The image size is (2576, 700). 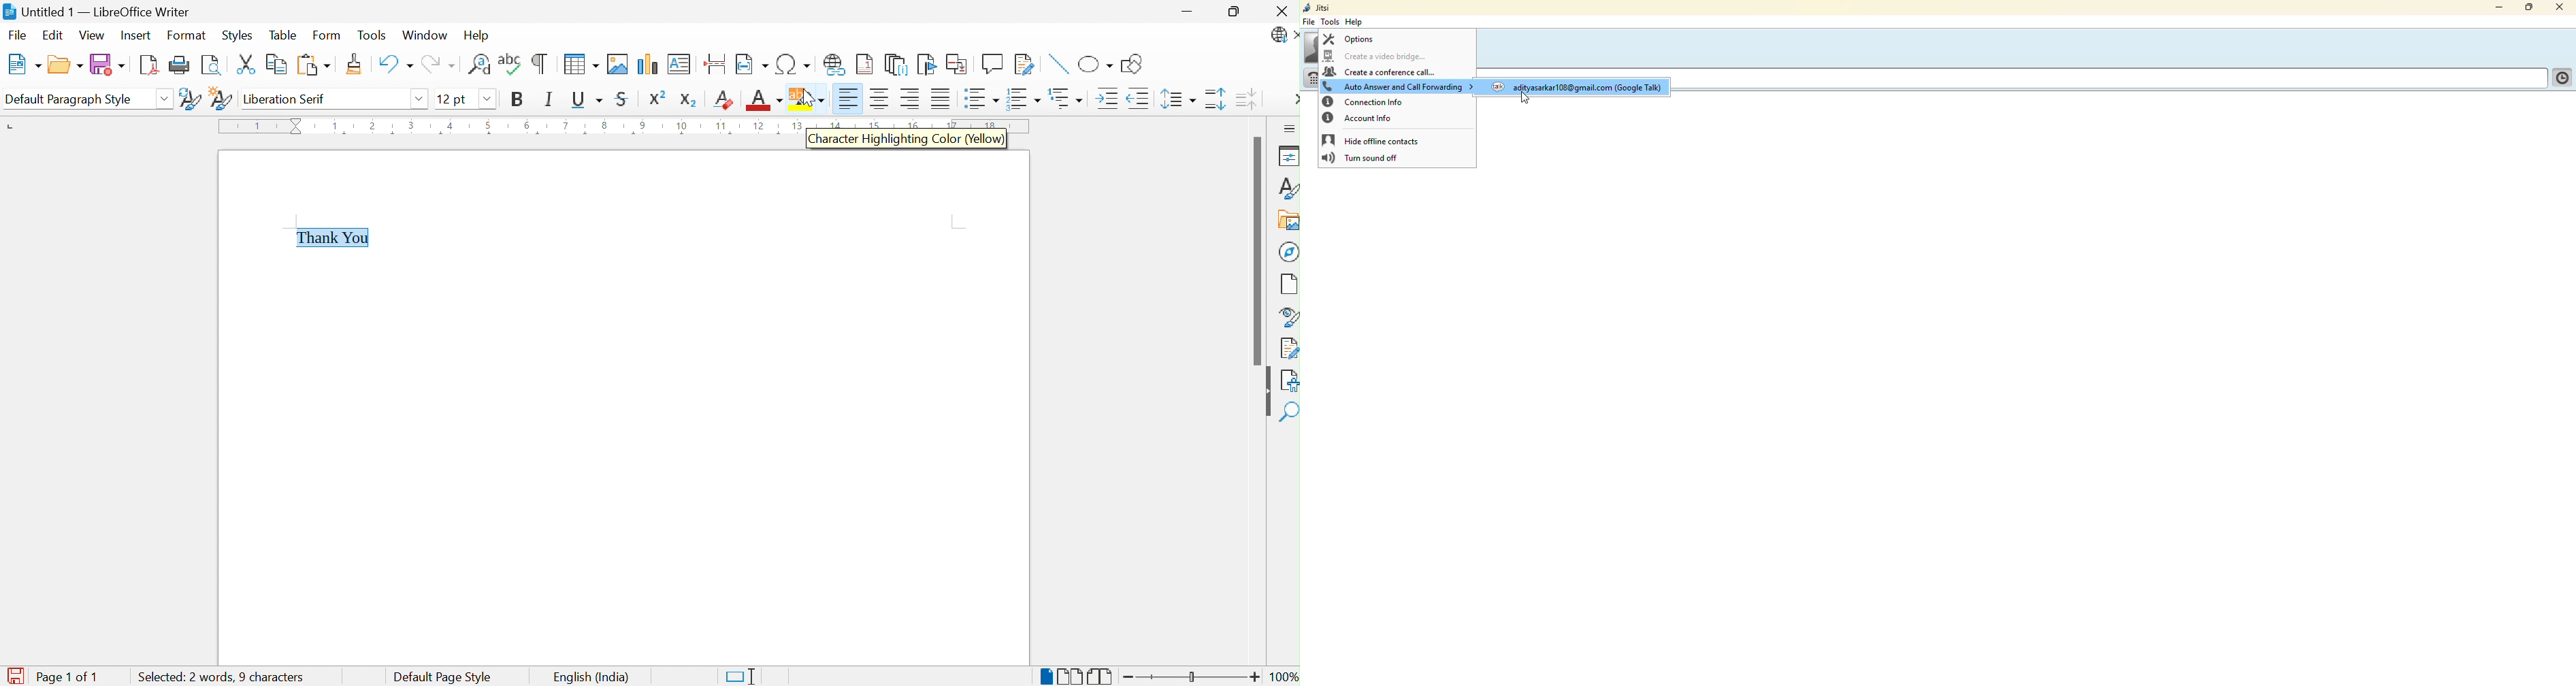 I want to click on Show Draw Functions, so click(x=1133, y=64).